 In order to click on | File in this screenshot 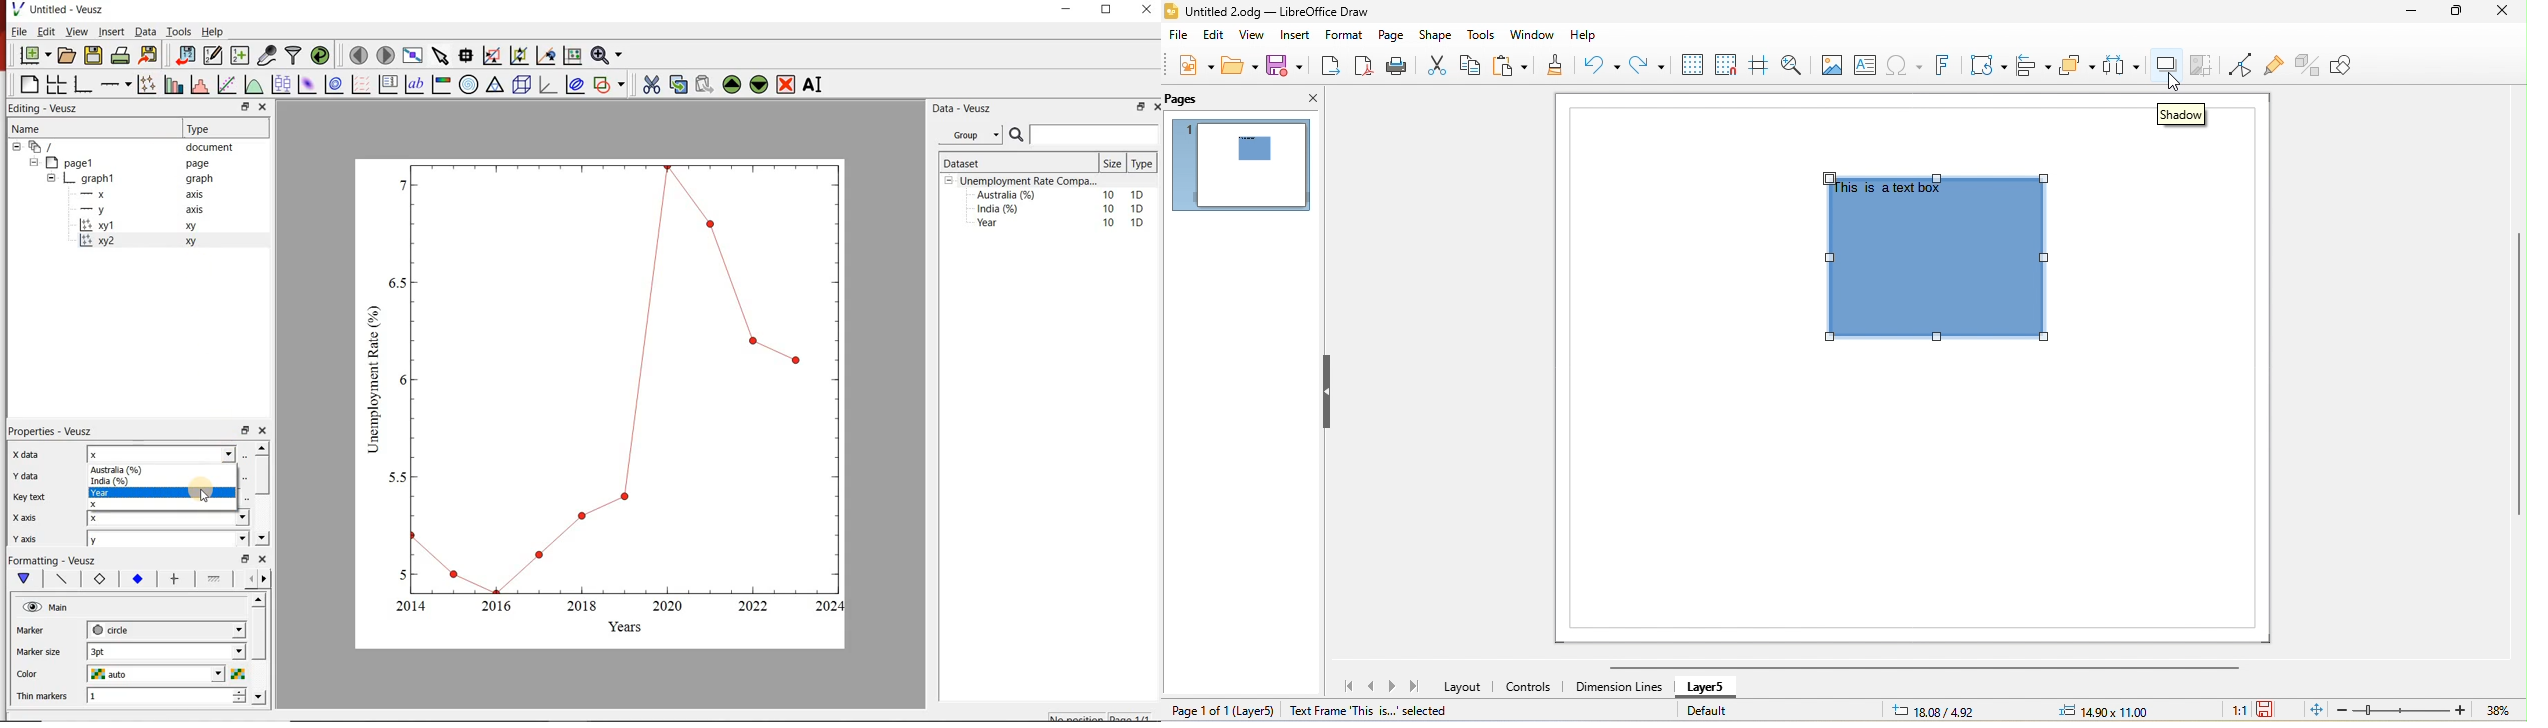, I will do `click(16, 31)`.